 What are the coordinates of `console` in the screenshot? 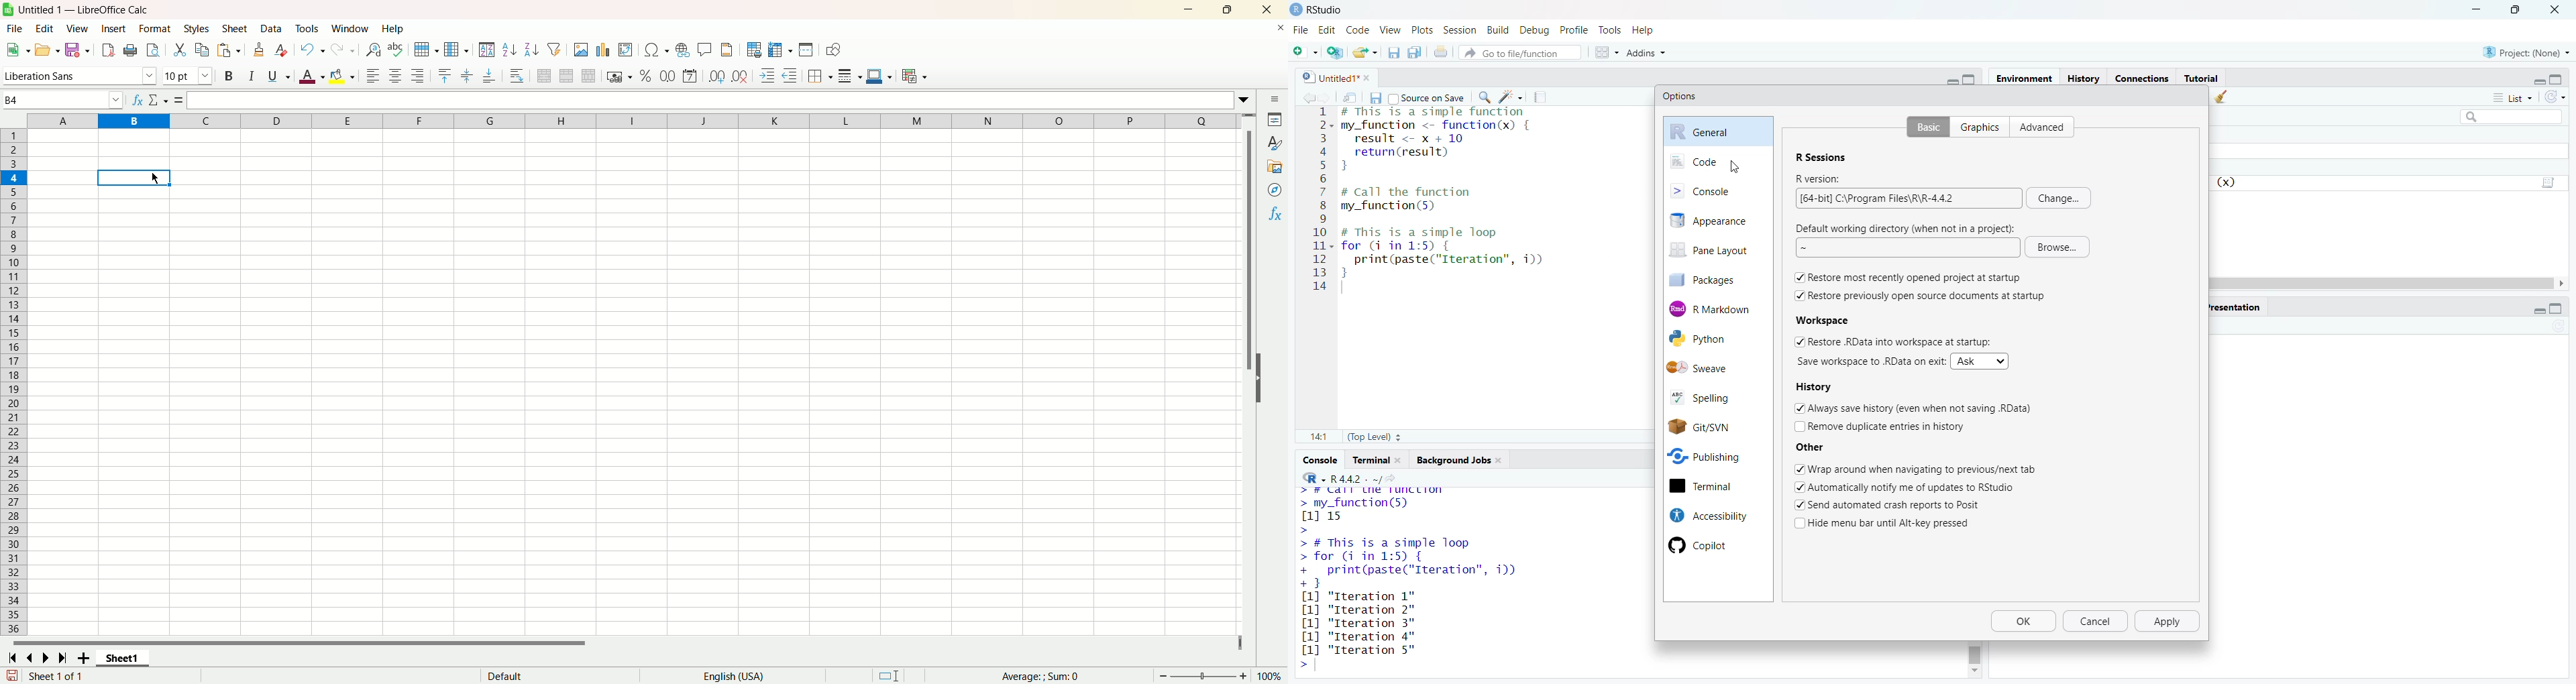 It's located at (1318, 460).